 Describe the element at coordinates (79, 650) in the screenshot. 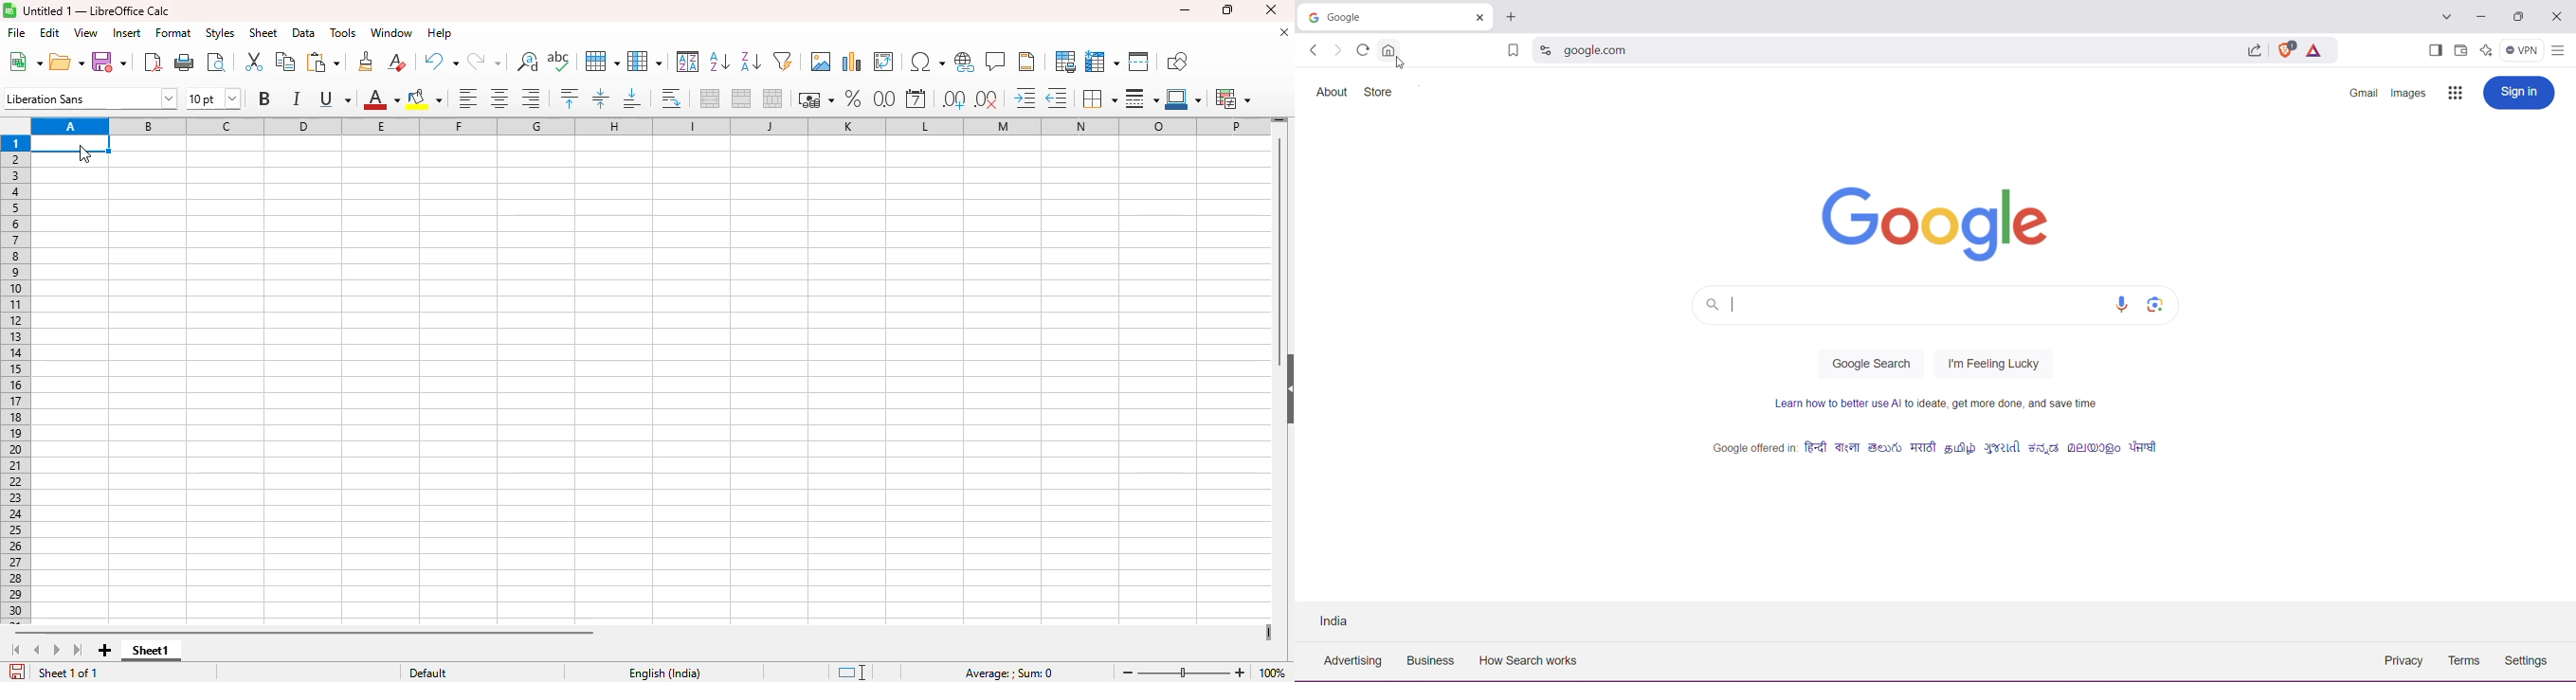

I see `scroll to last sheet` at that location.